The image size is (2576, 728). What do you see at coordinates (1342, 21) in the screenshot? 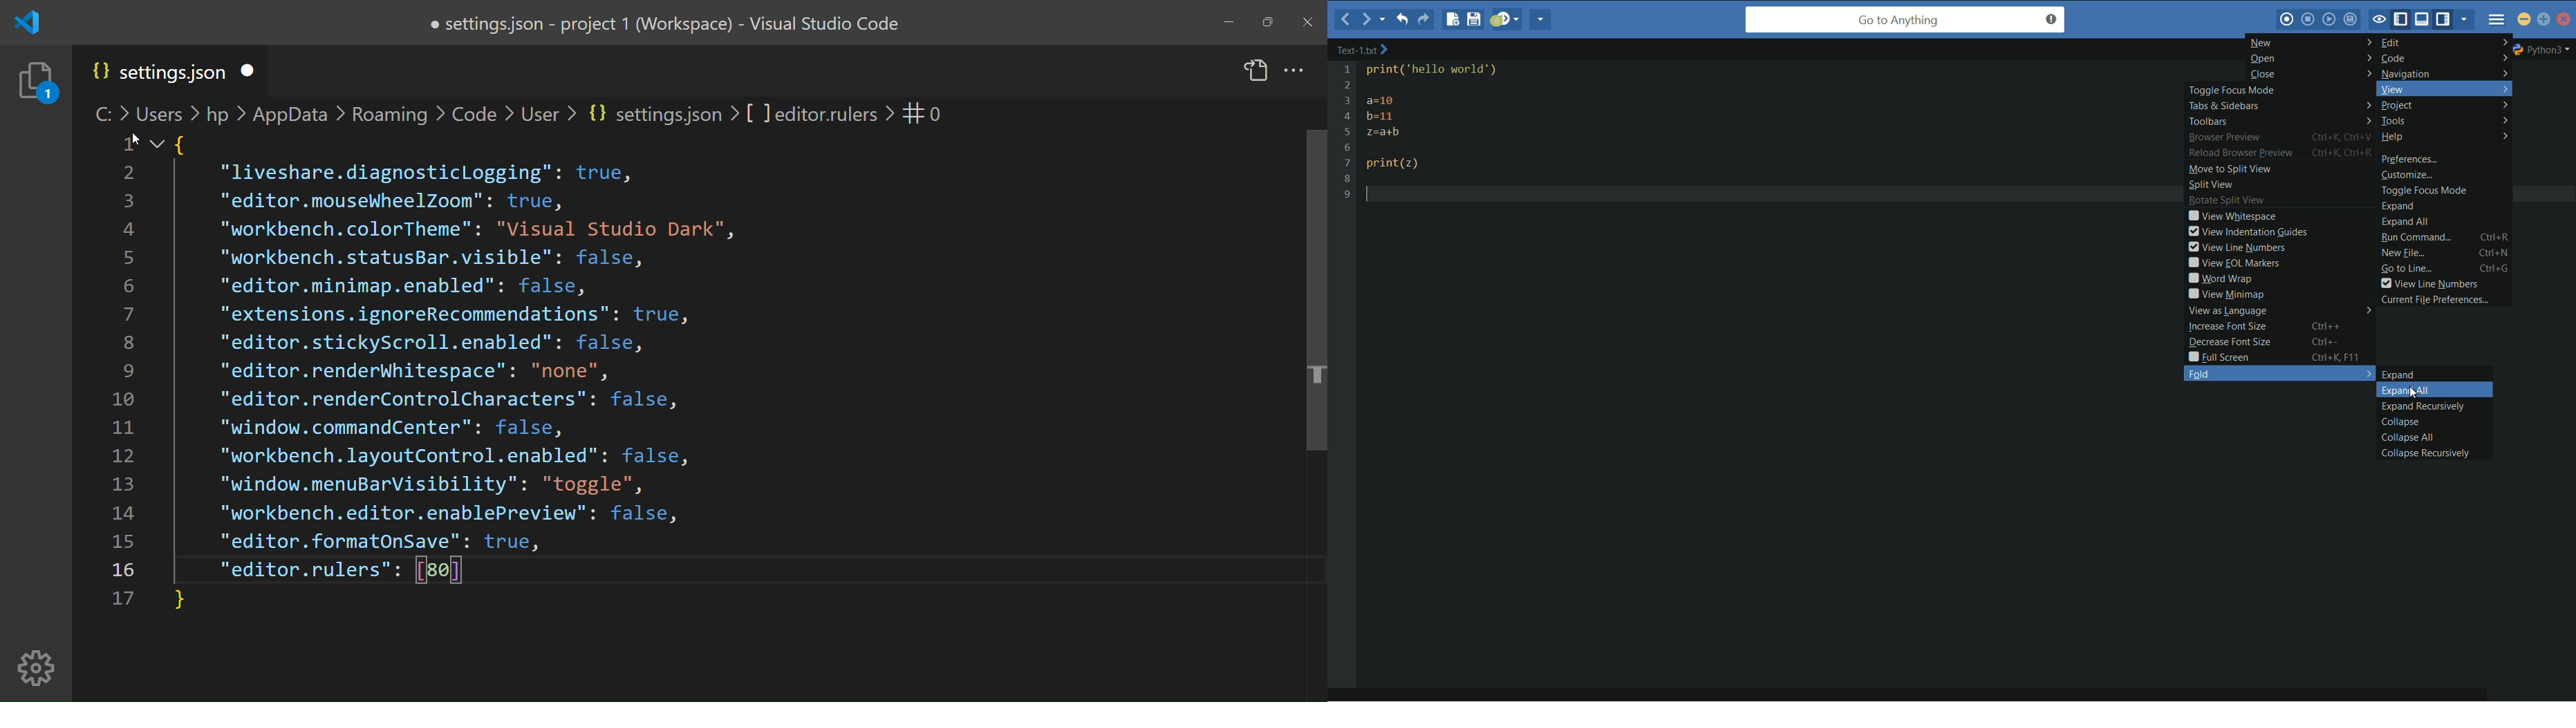
I see `back` at bounding box center [1342, 21].